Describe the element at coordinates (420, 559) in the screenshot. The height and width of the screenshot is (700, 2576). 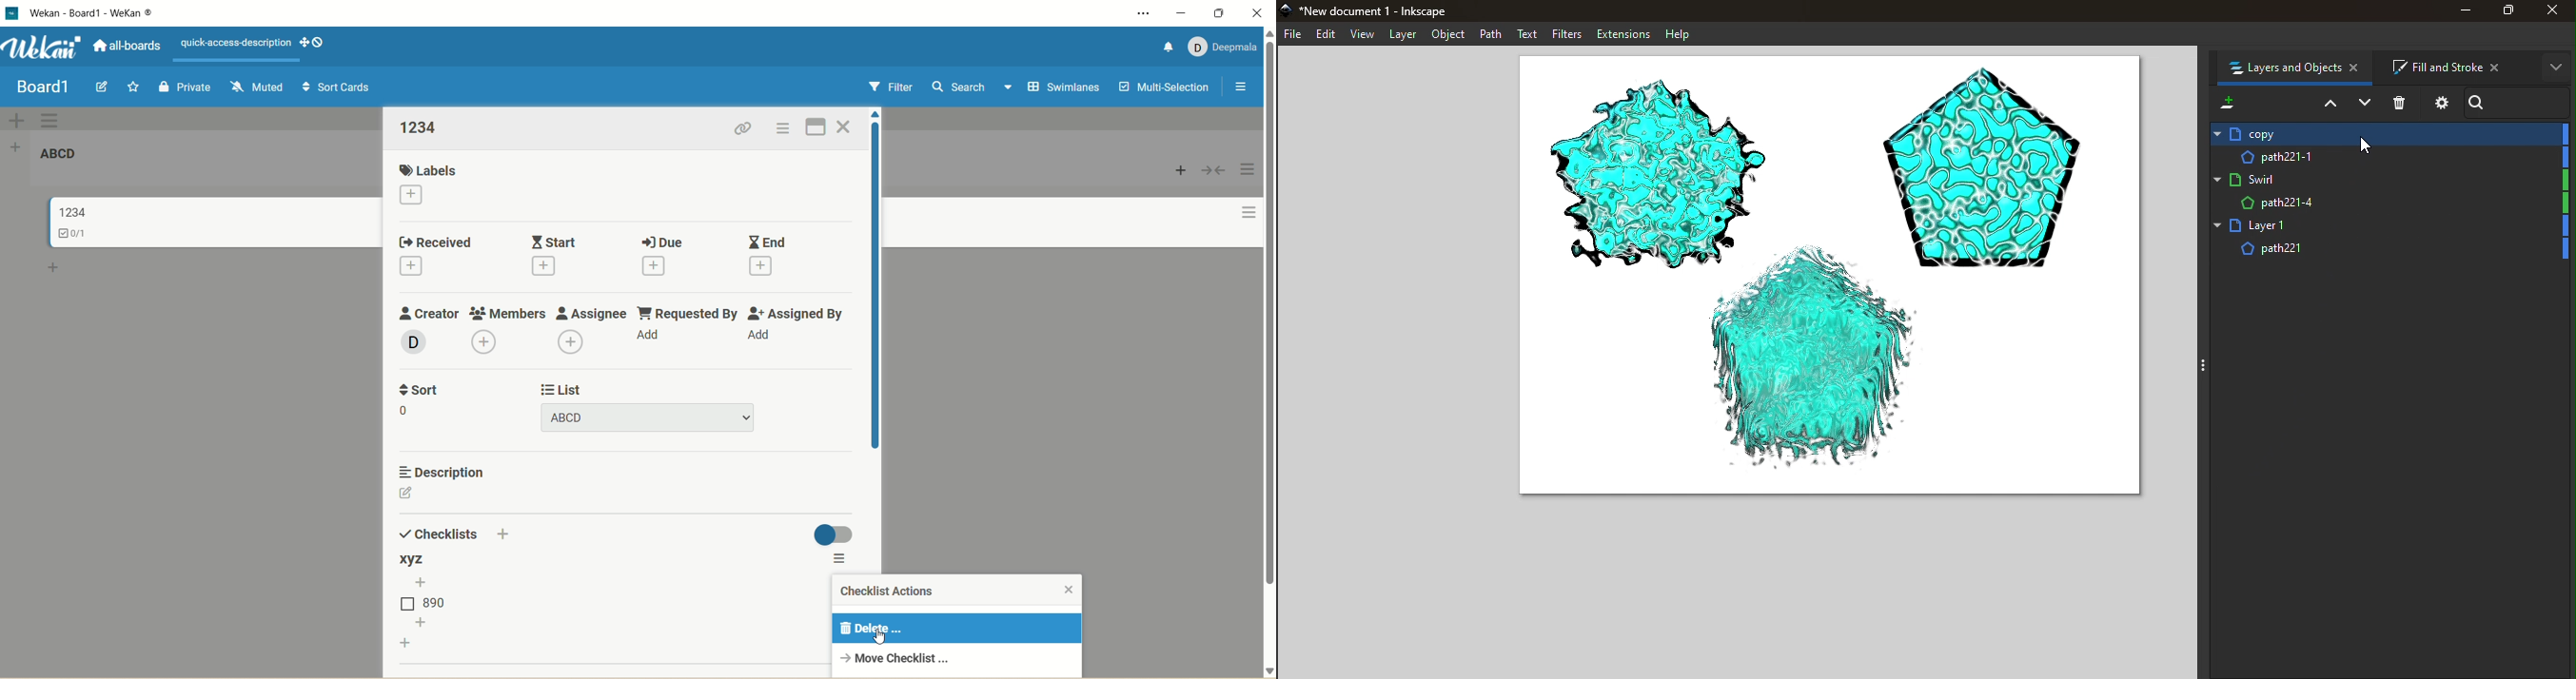
I see `checklist added` at that location.